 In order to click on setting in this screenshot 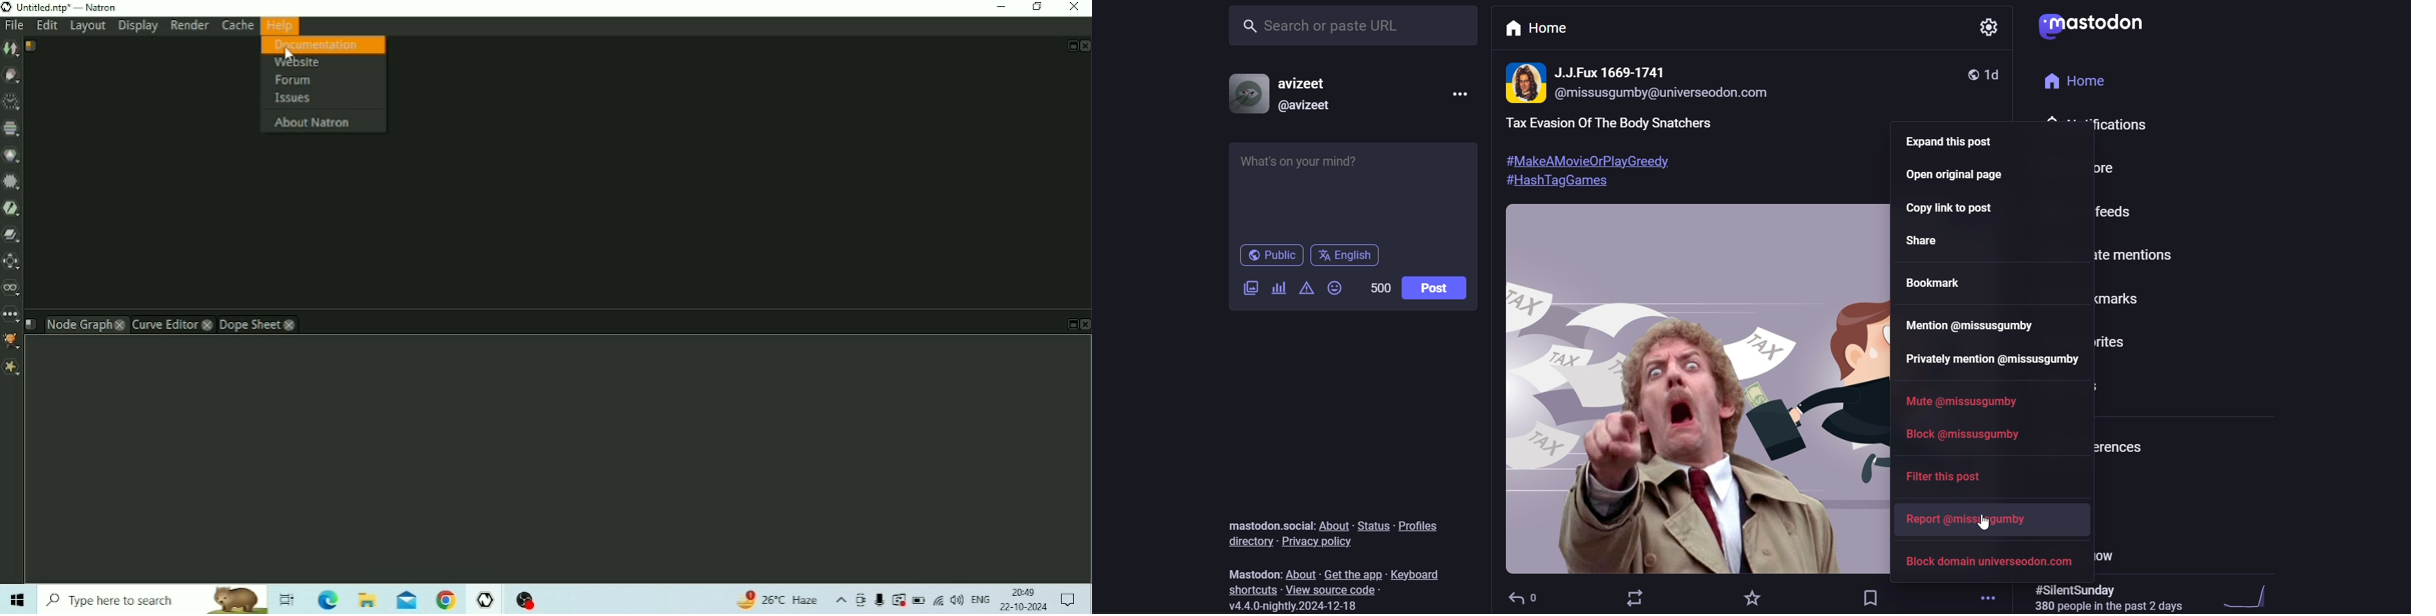, I will do `click(1992, 26)`.